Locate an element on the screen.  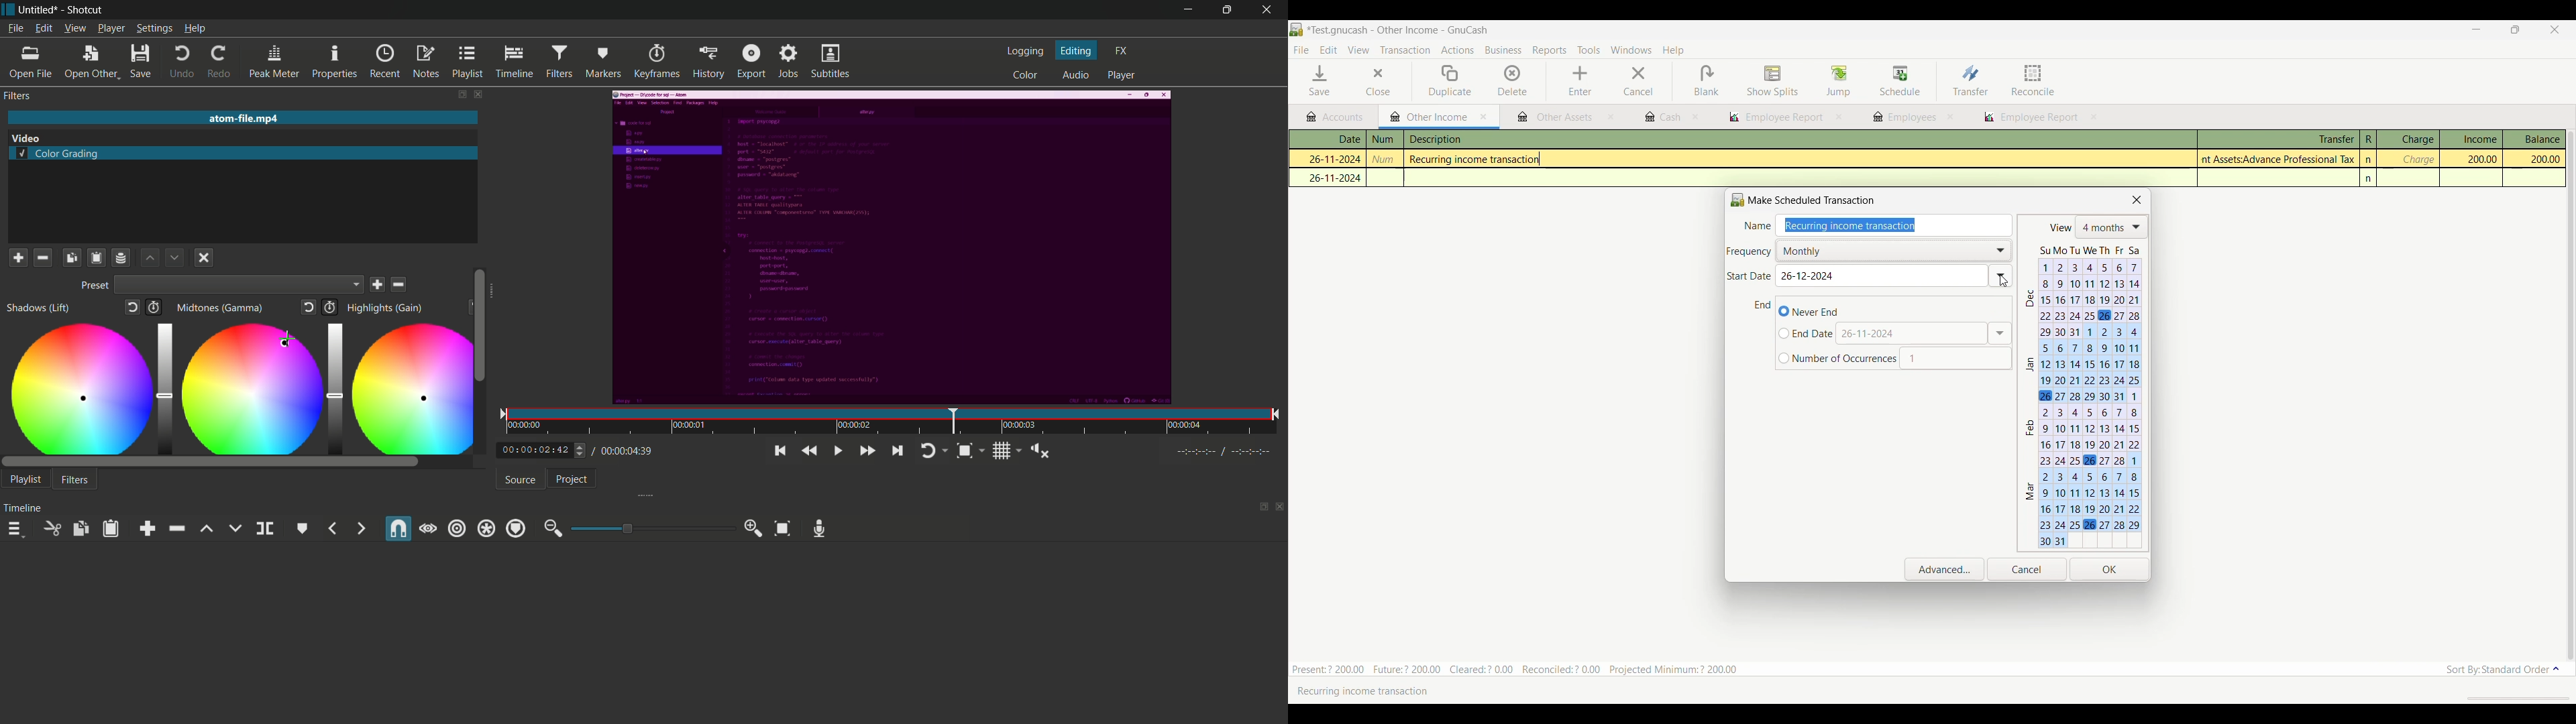
app name is located at coordinates (85, 9).